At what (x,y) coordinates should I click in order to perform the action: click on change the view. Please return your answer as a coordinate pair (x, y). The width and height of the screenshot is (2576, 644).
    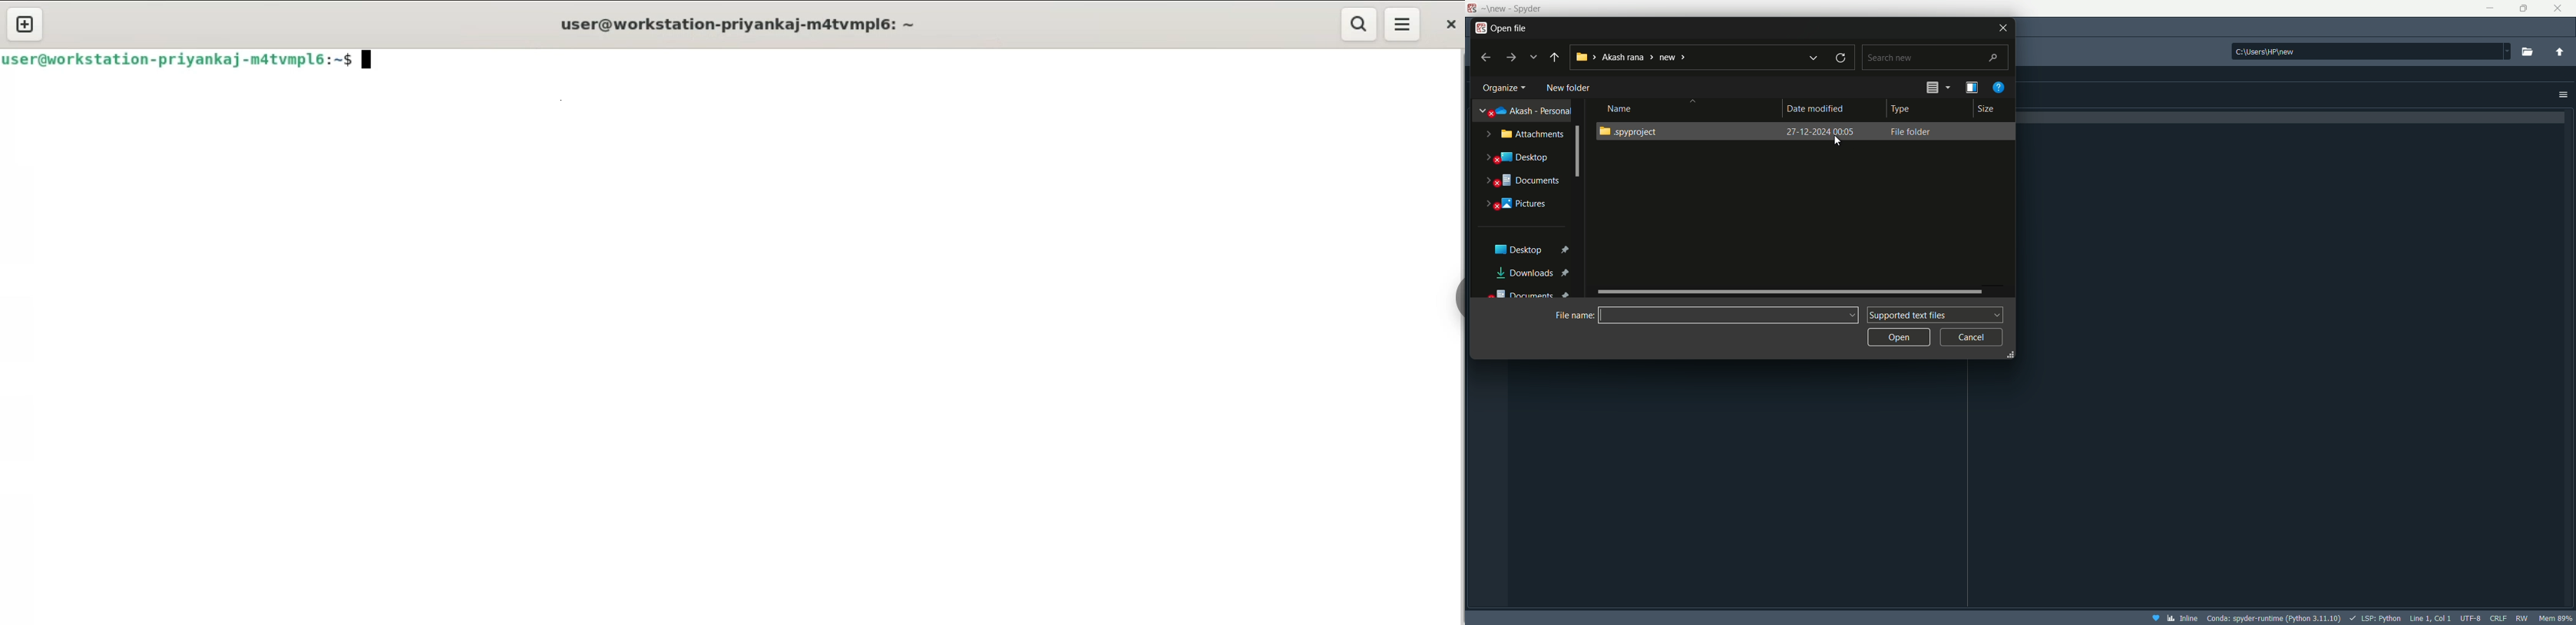
    Looking at the image, I should click on (1937, 87).